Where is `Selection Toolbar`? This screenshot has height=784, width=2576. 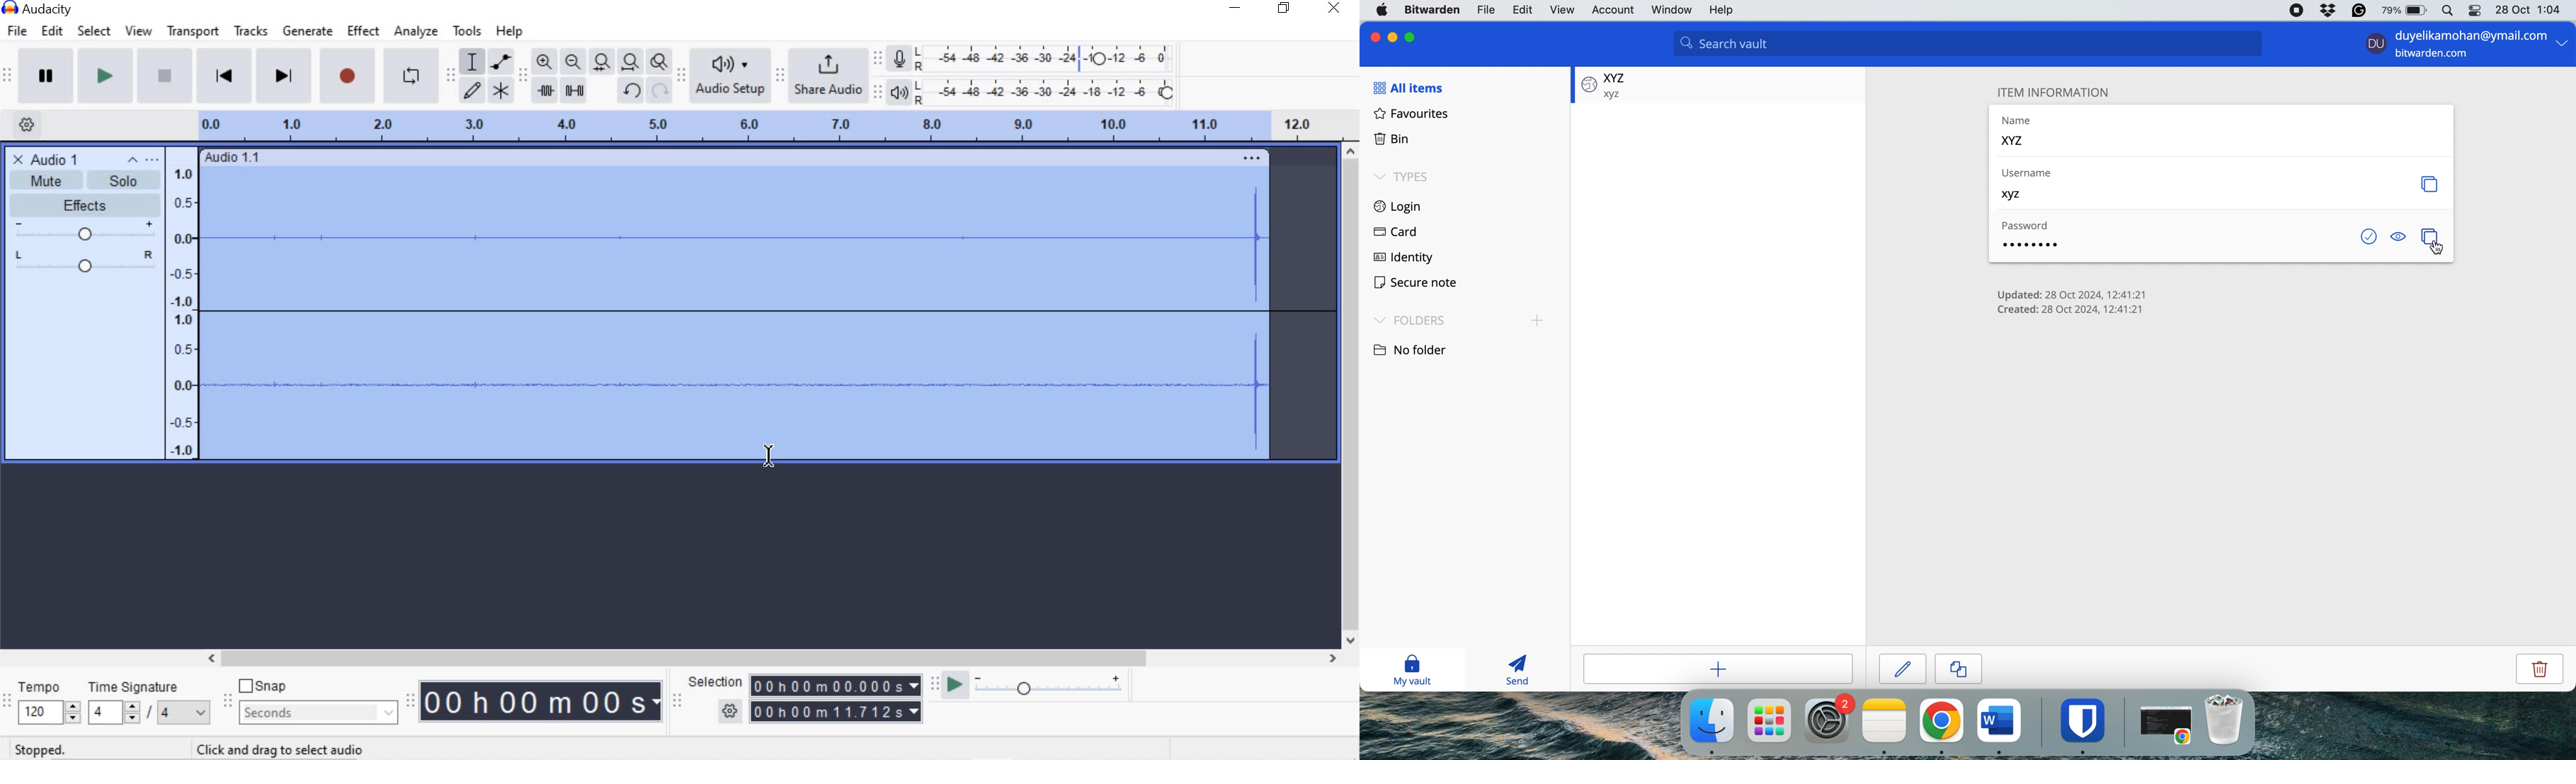 Selection Toolbar is located at coordinates (676, 700).